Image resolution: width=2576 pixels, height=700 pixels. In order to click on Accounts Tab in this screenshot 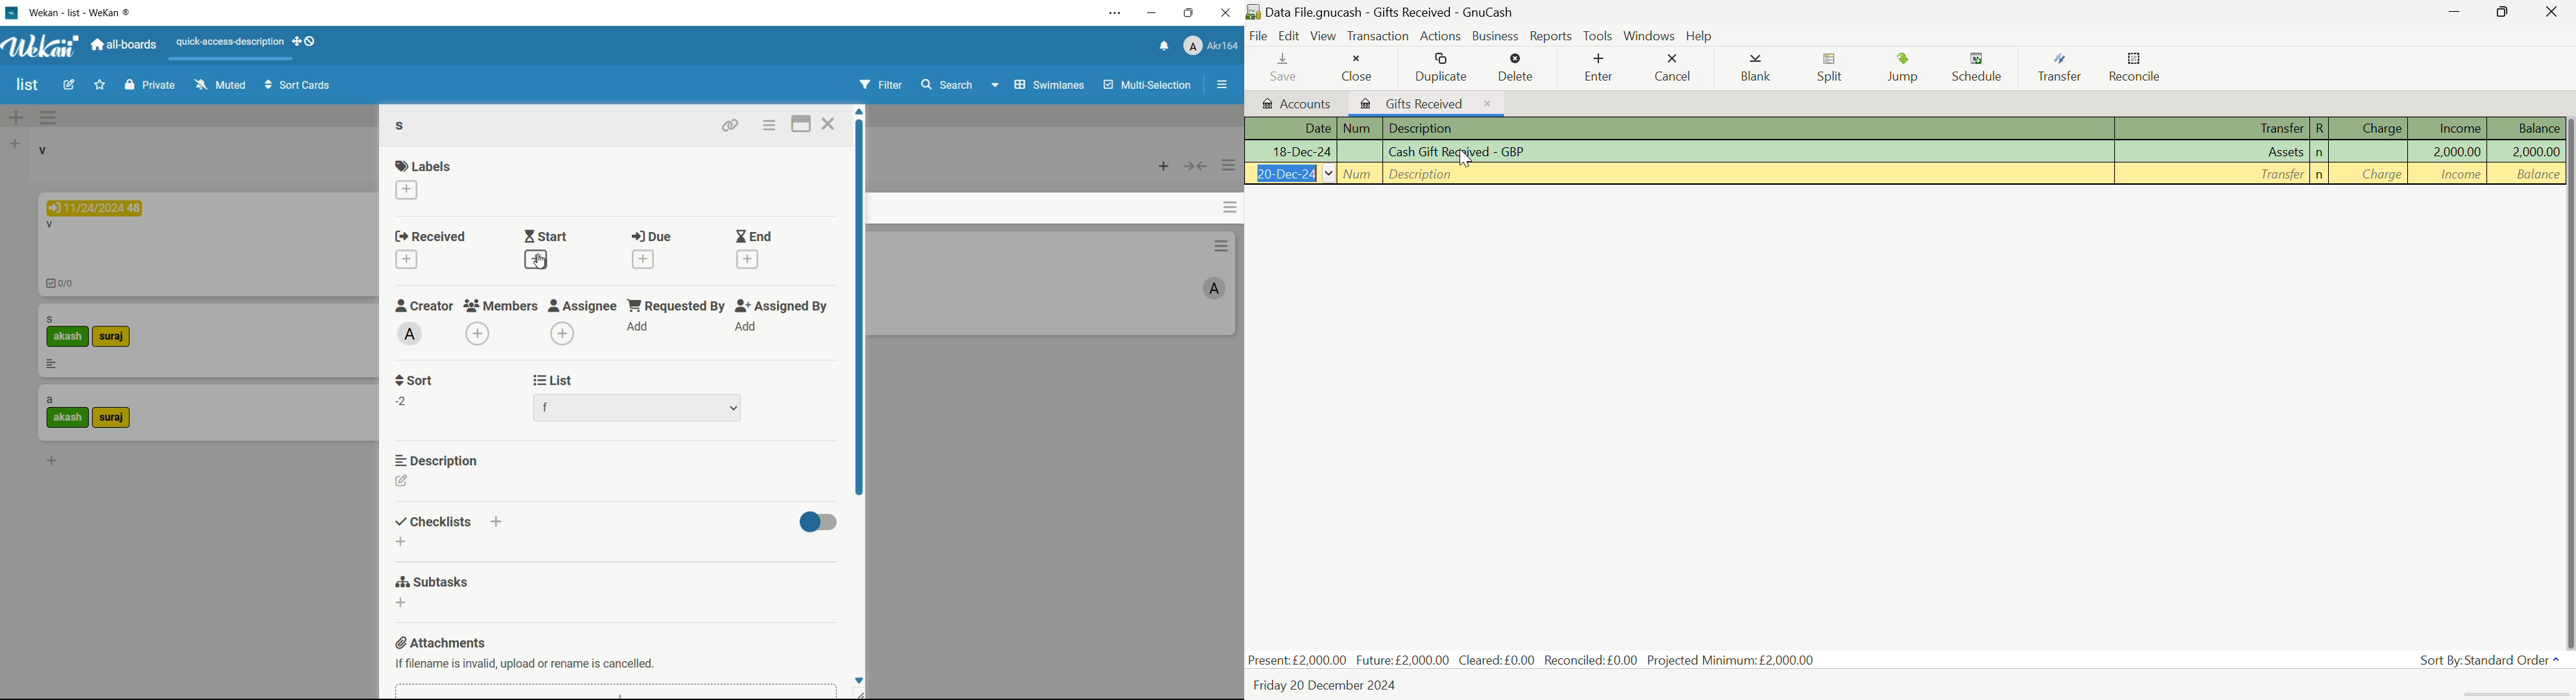, I will do `click(1294, 101)`.